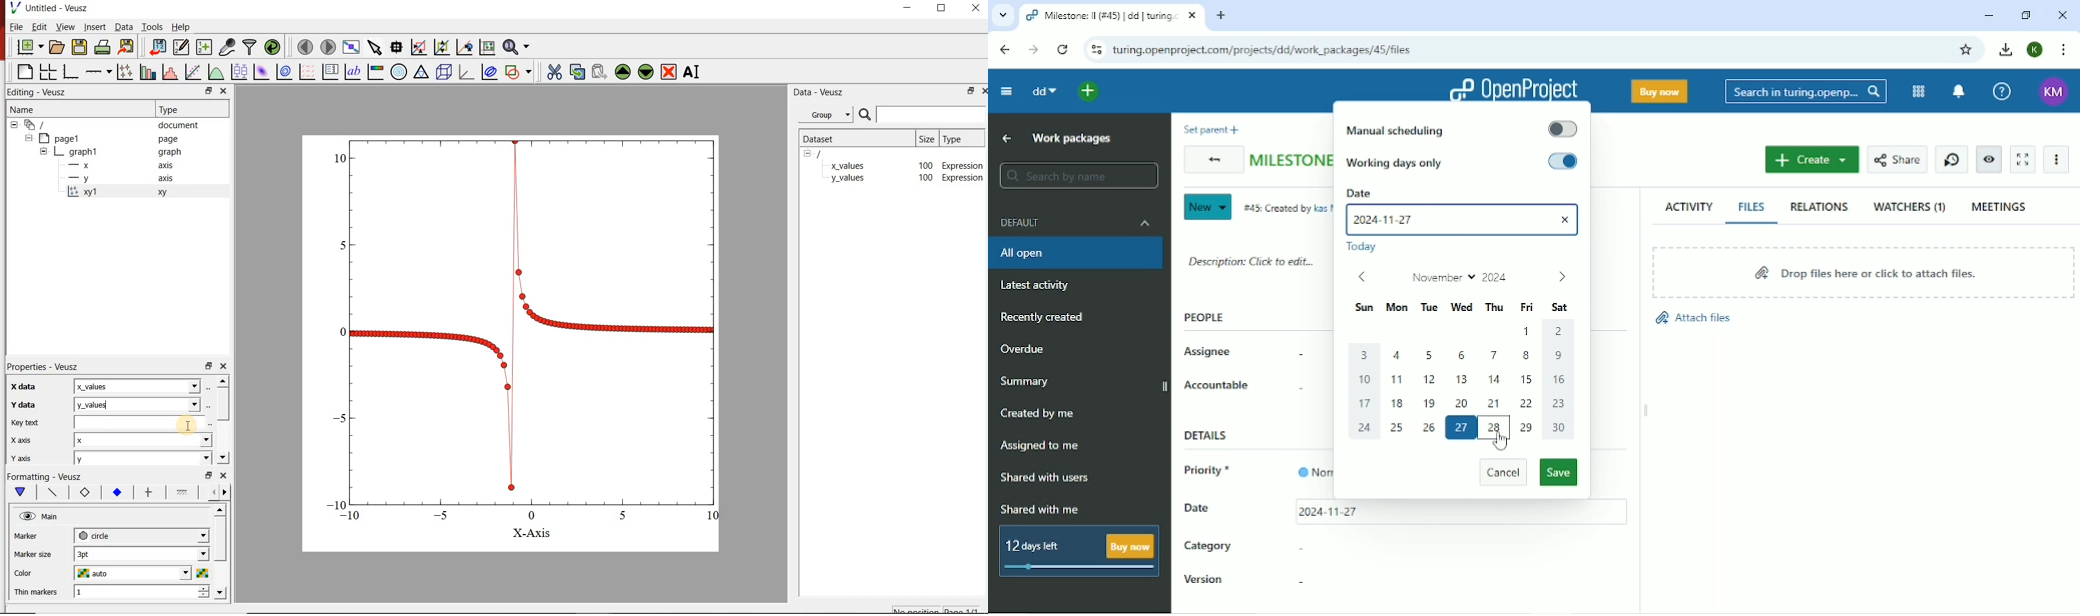  I want to click on Reload this page, so click(1062, 49).